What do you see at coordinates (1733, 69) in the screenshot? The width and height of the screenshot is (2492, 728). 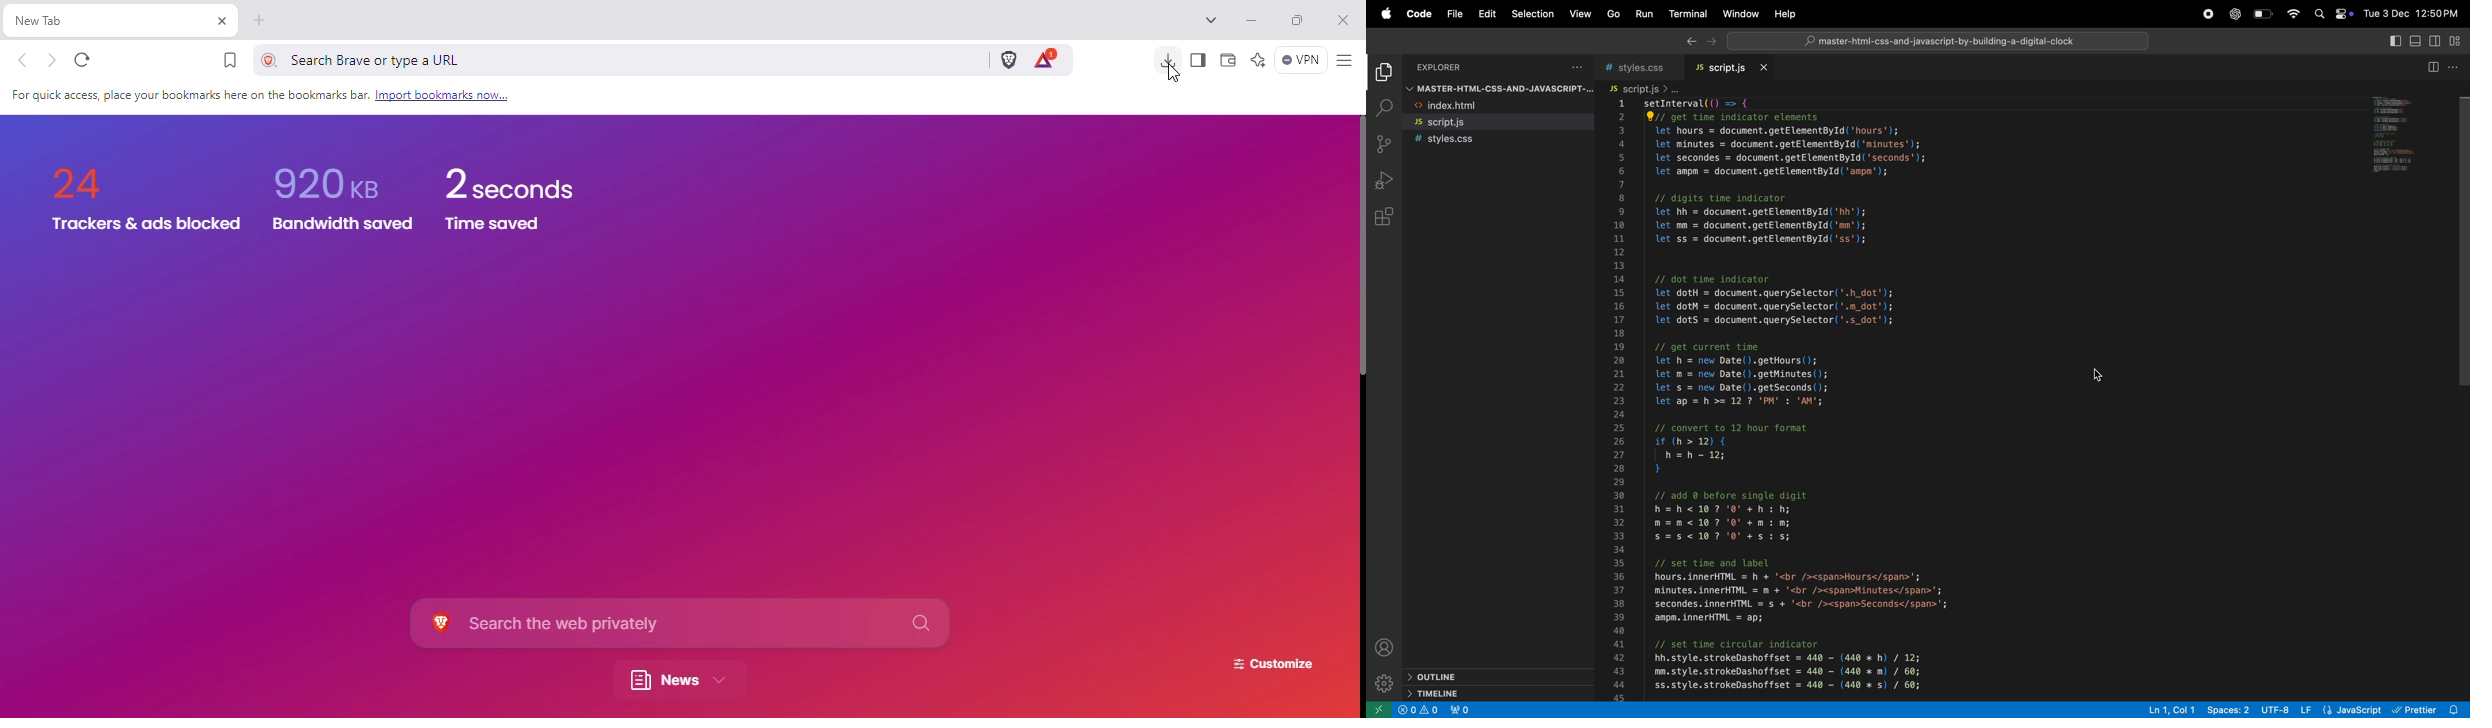 I see `script.js` at bounding box center [1733, 69].